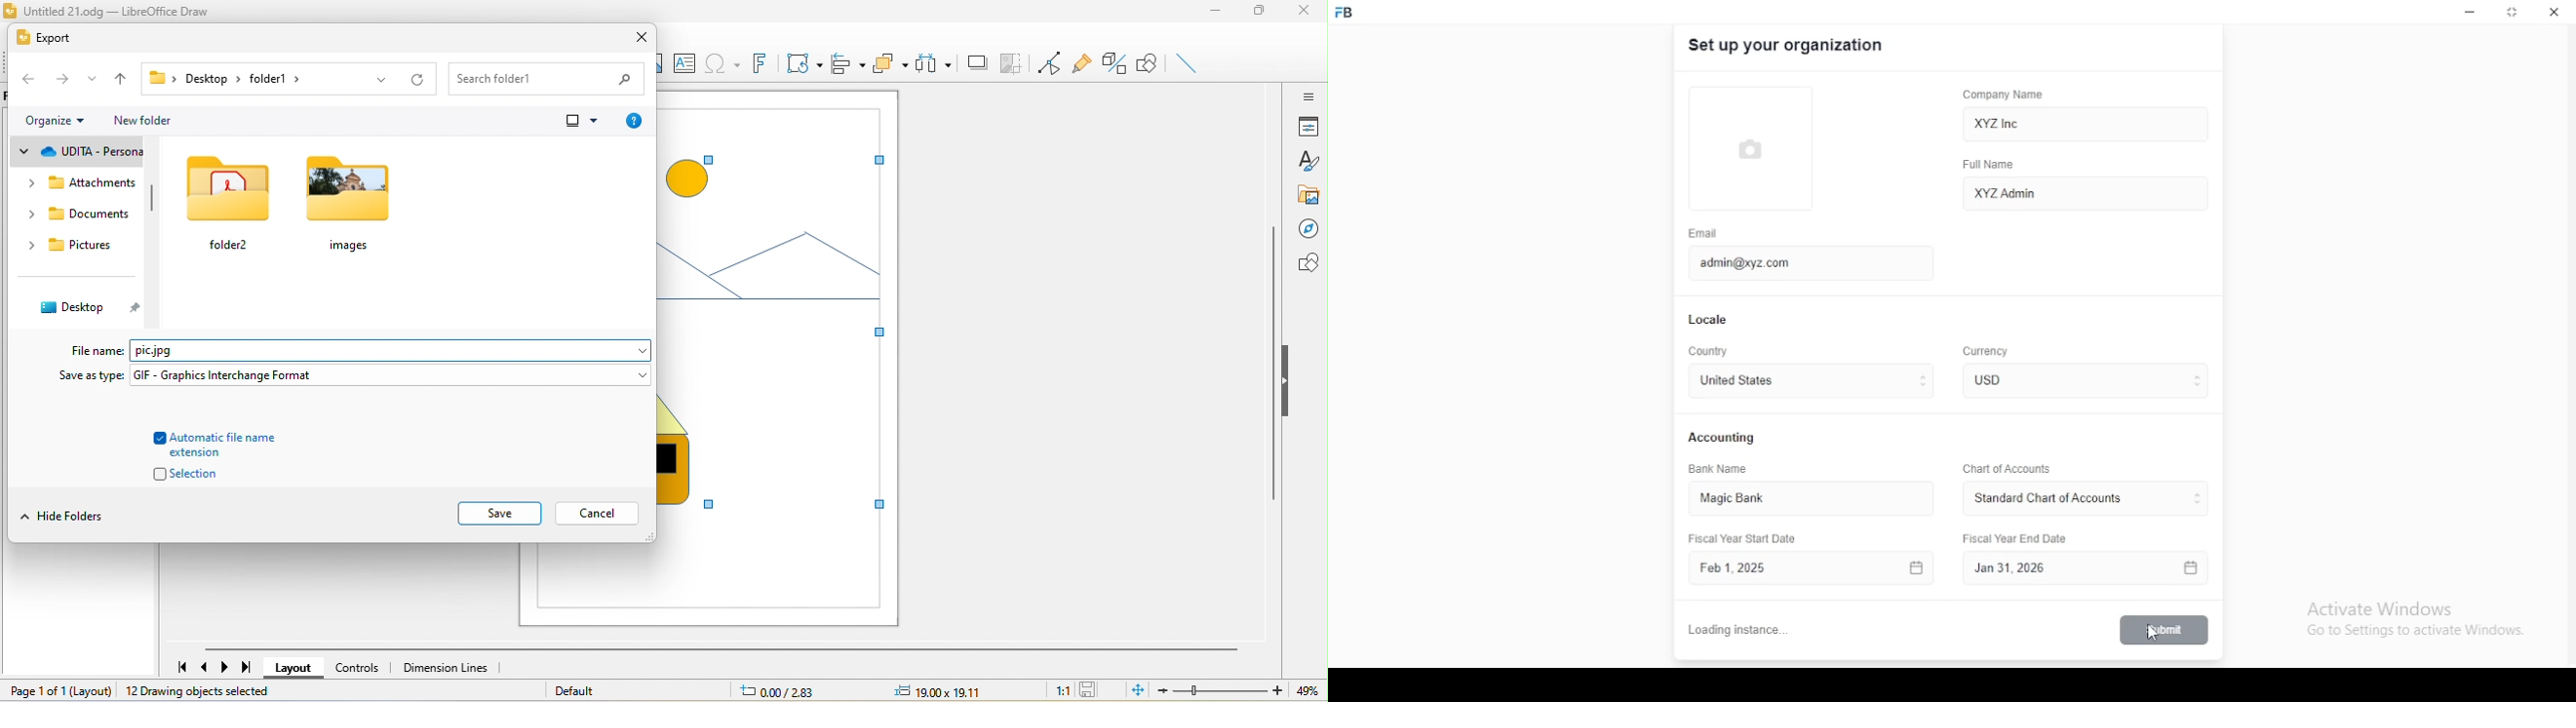  What do you see at coordinates (58, 689) in the screenshot?
I see `page 1 of 1` at bounding box center [58, 689].